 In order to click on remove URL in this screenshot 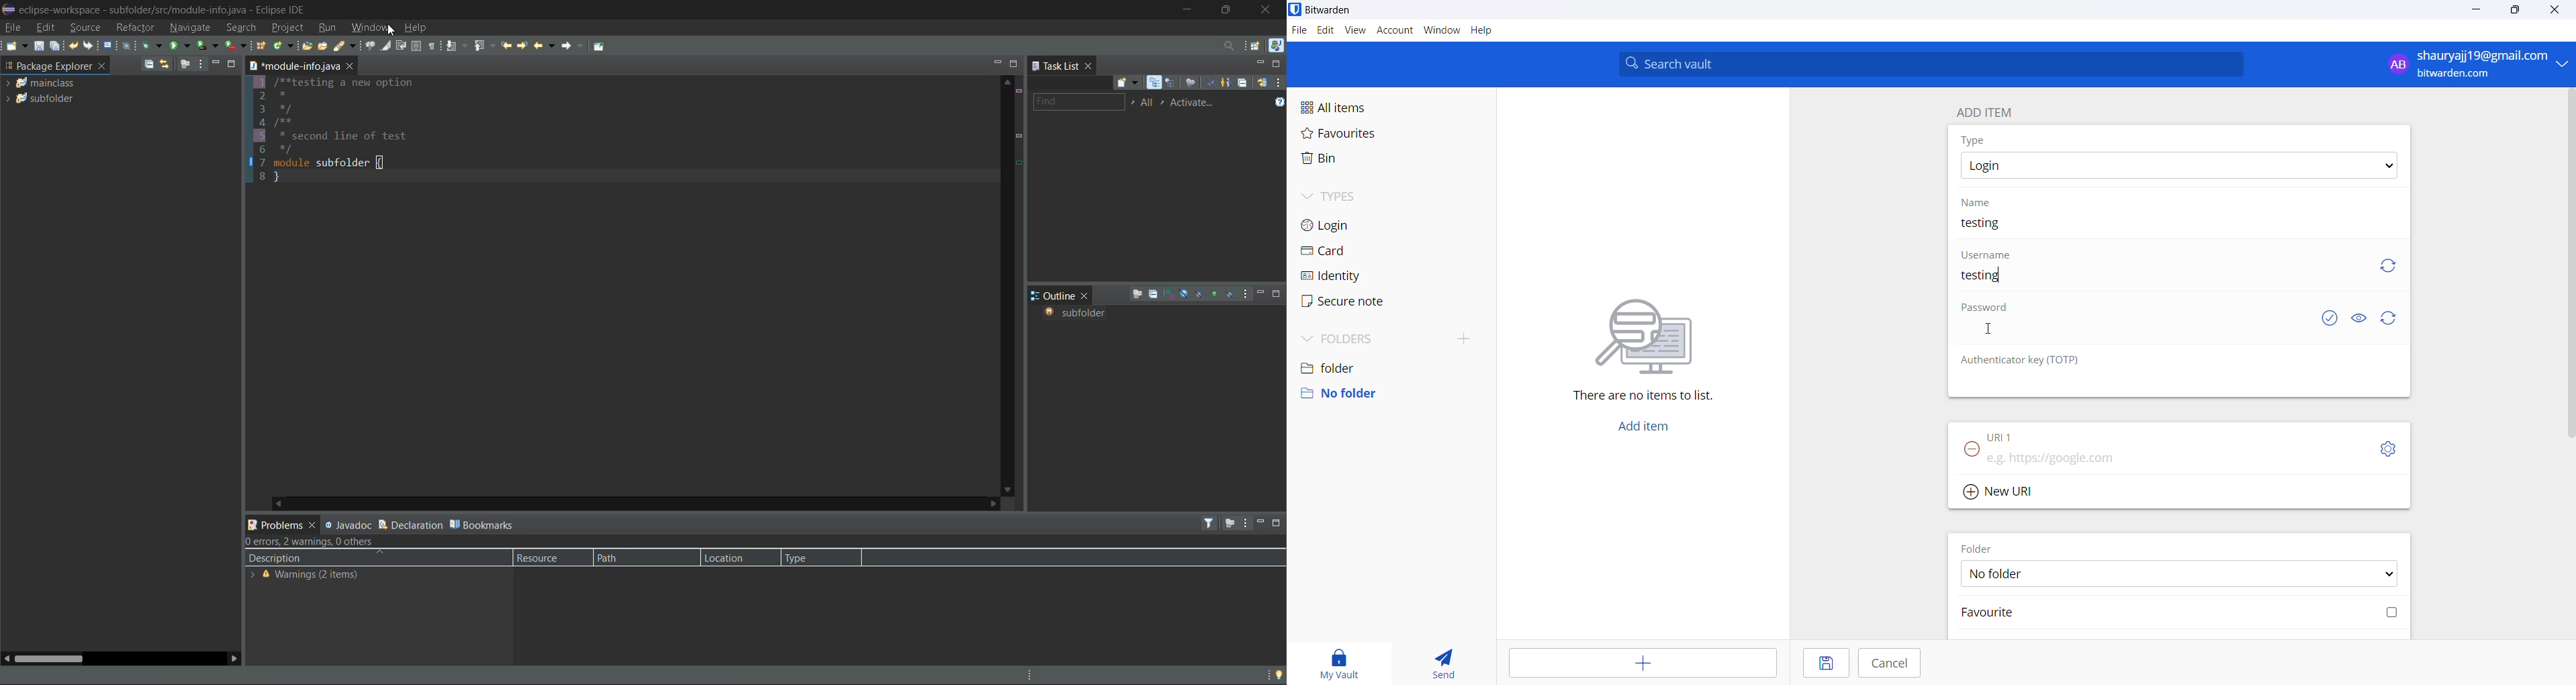, I will do `click(1972, 450)`.